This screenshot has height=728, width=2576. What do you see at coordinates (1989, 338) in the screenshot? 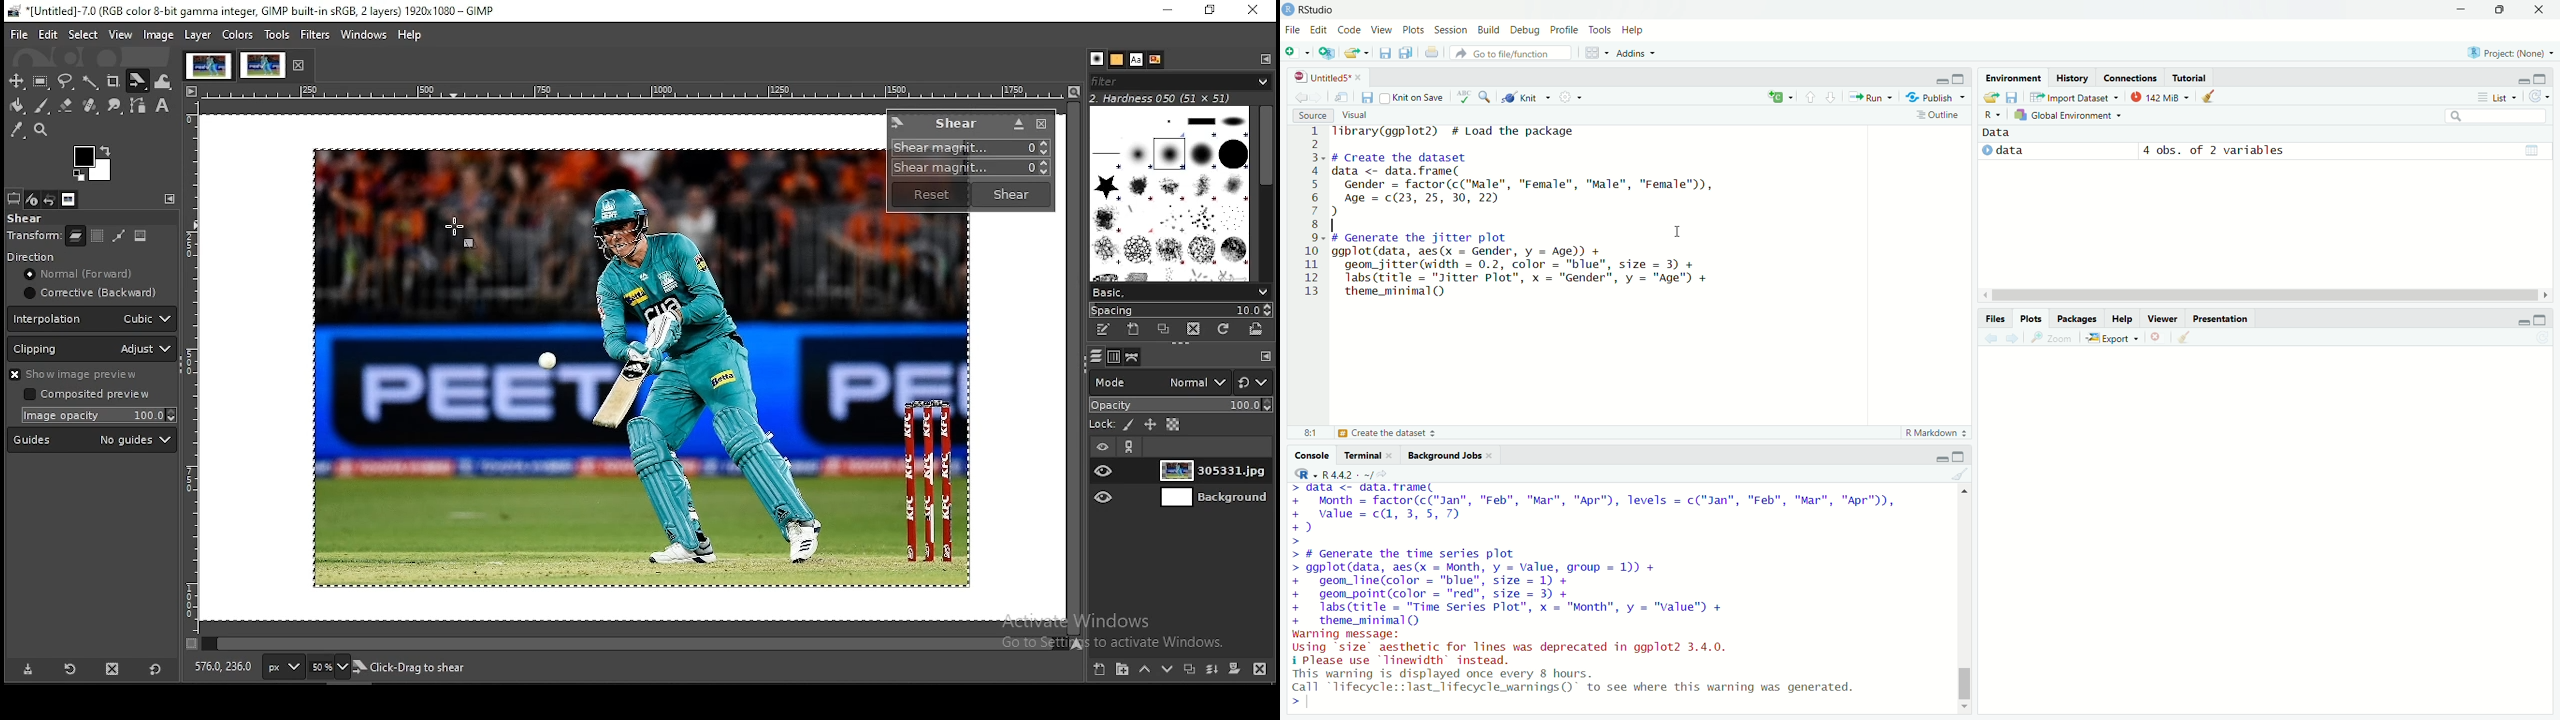
I see `previous plot` at bounding box center [1989, 338].